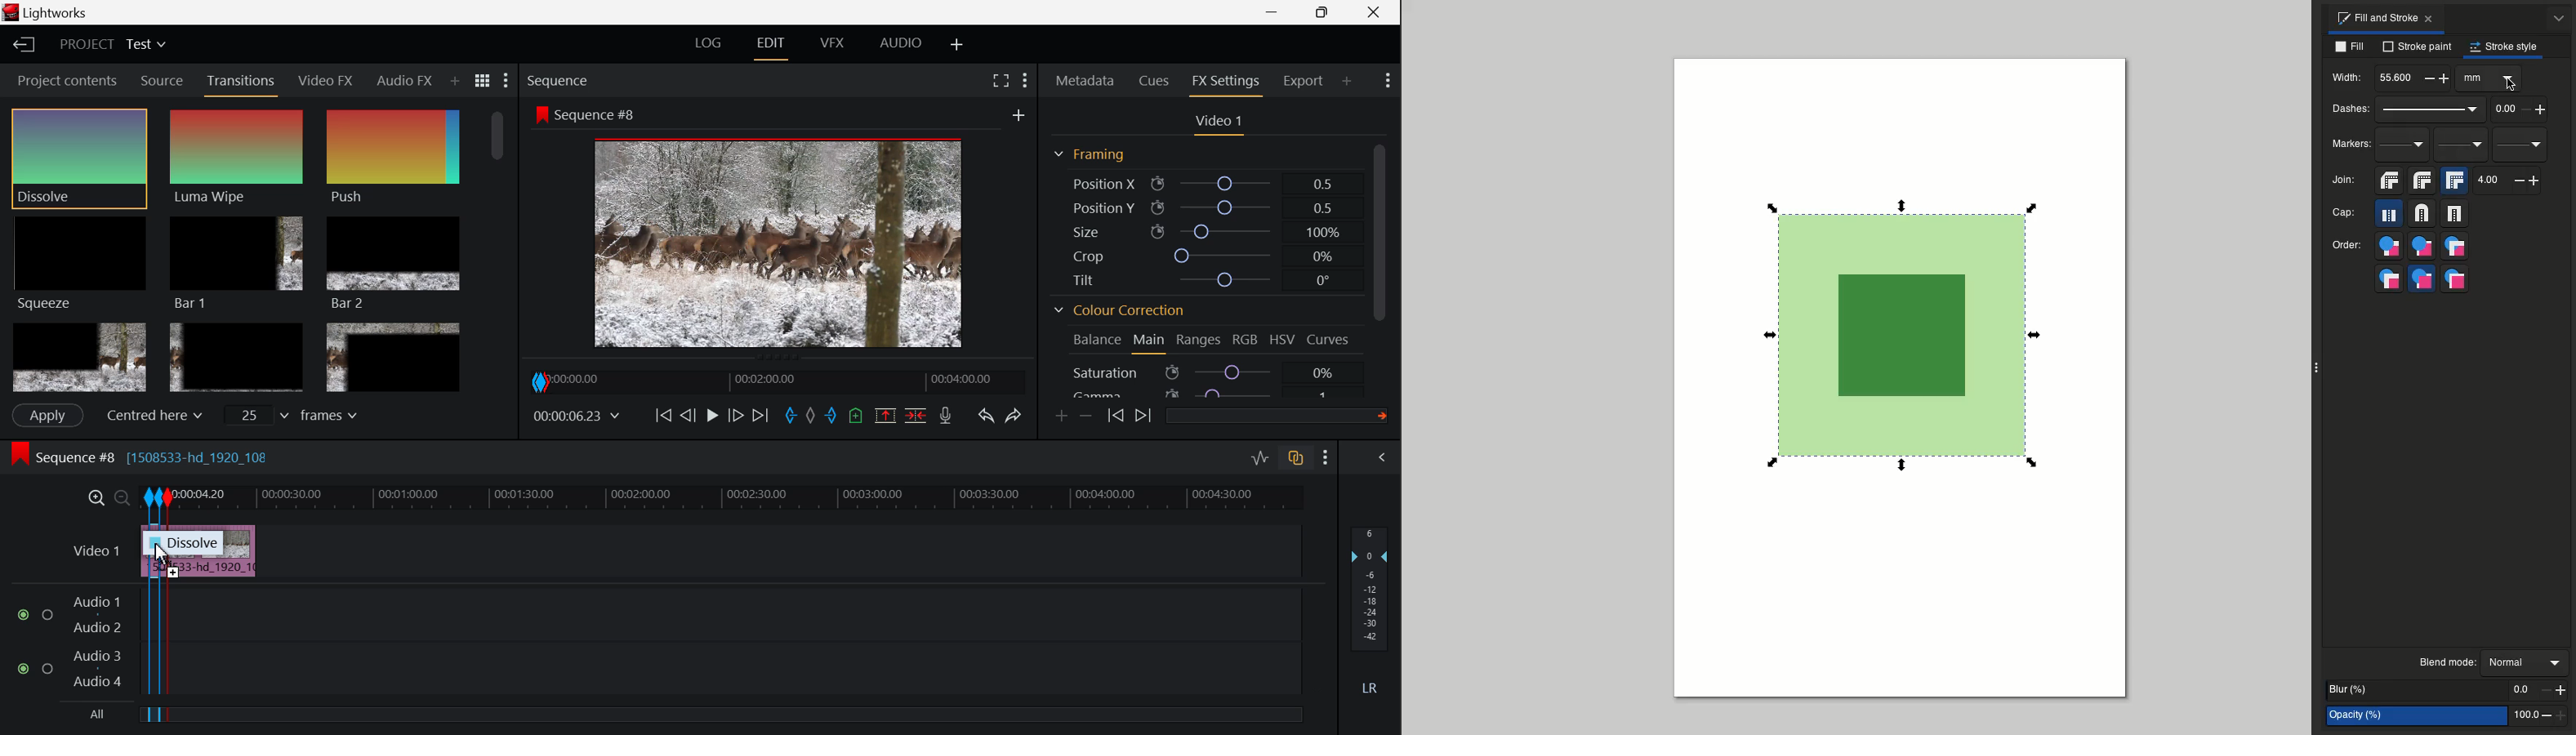 The image size is (2576, 756). What do you see at coordinates (454, 82) in the screenshot?
I see `Add Panel` at bounding box center [454, 82].